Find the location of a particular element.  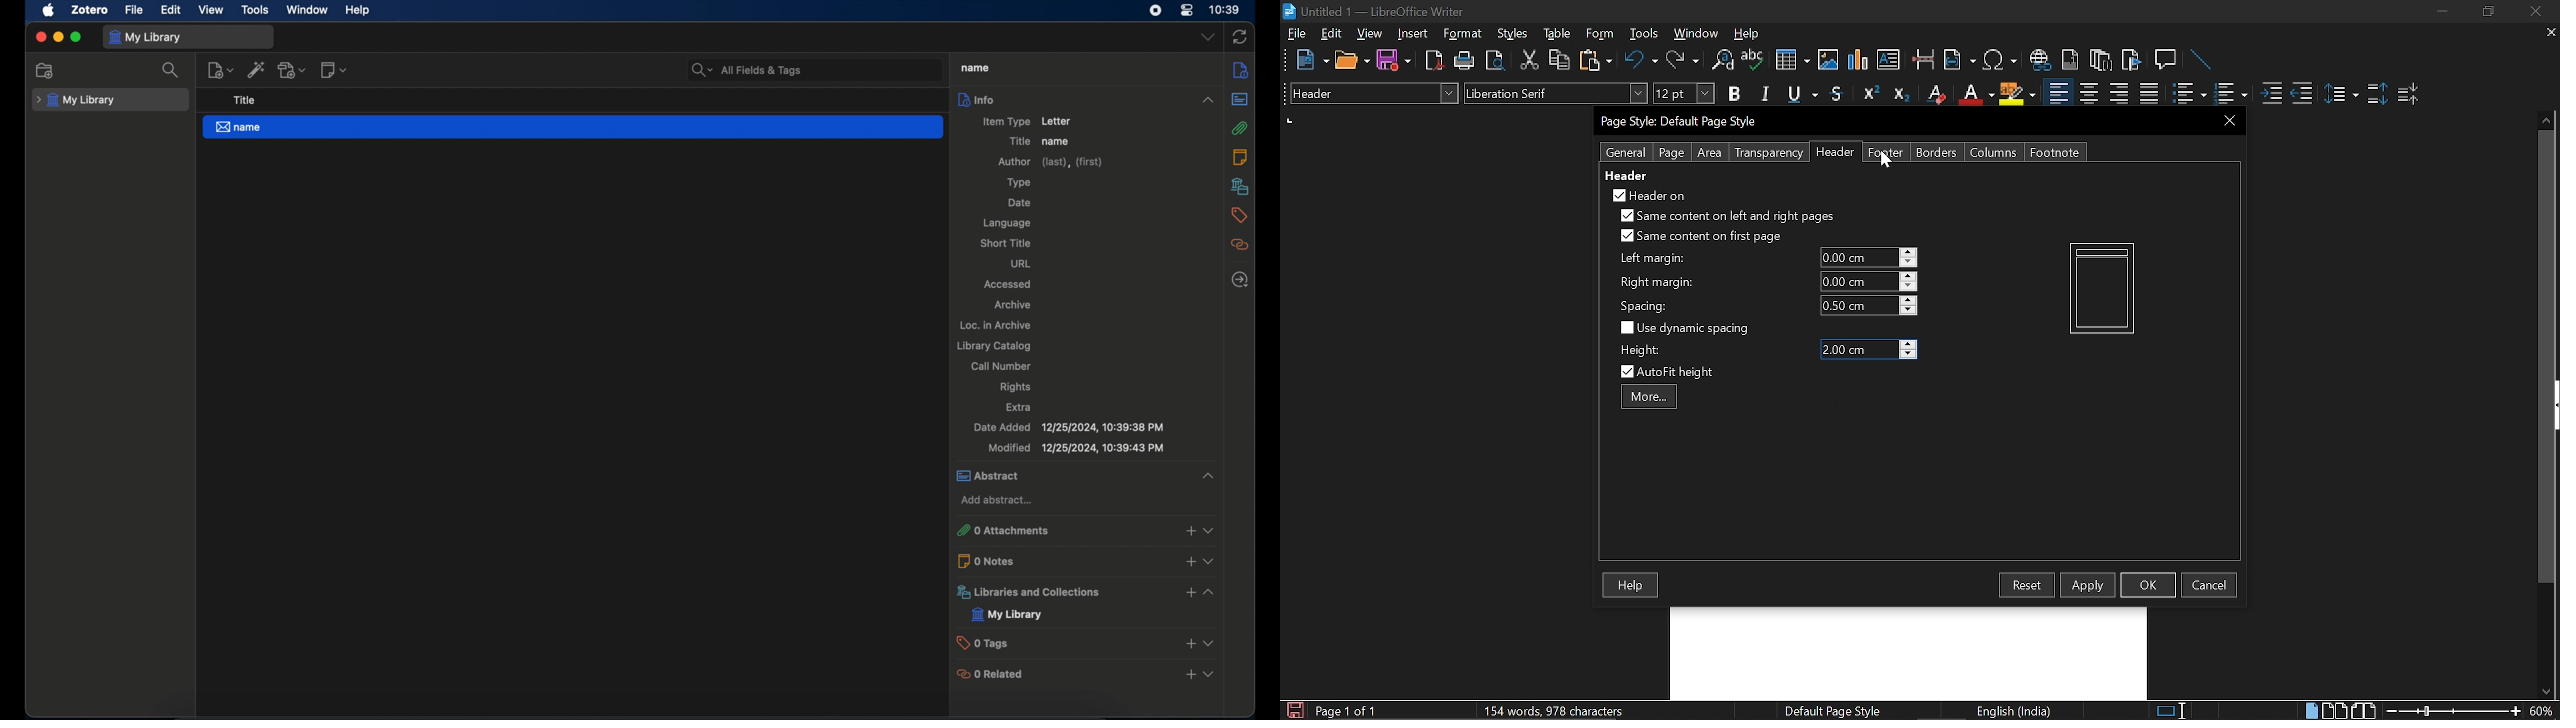

Close current tab is located at coordinates (2547, 32).